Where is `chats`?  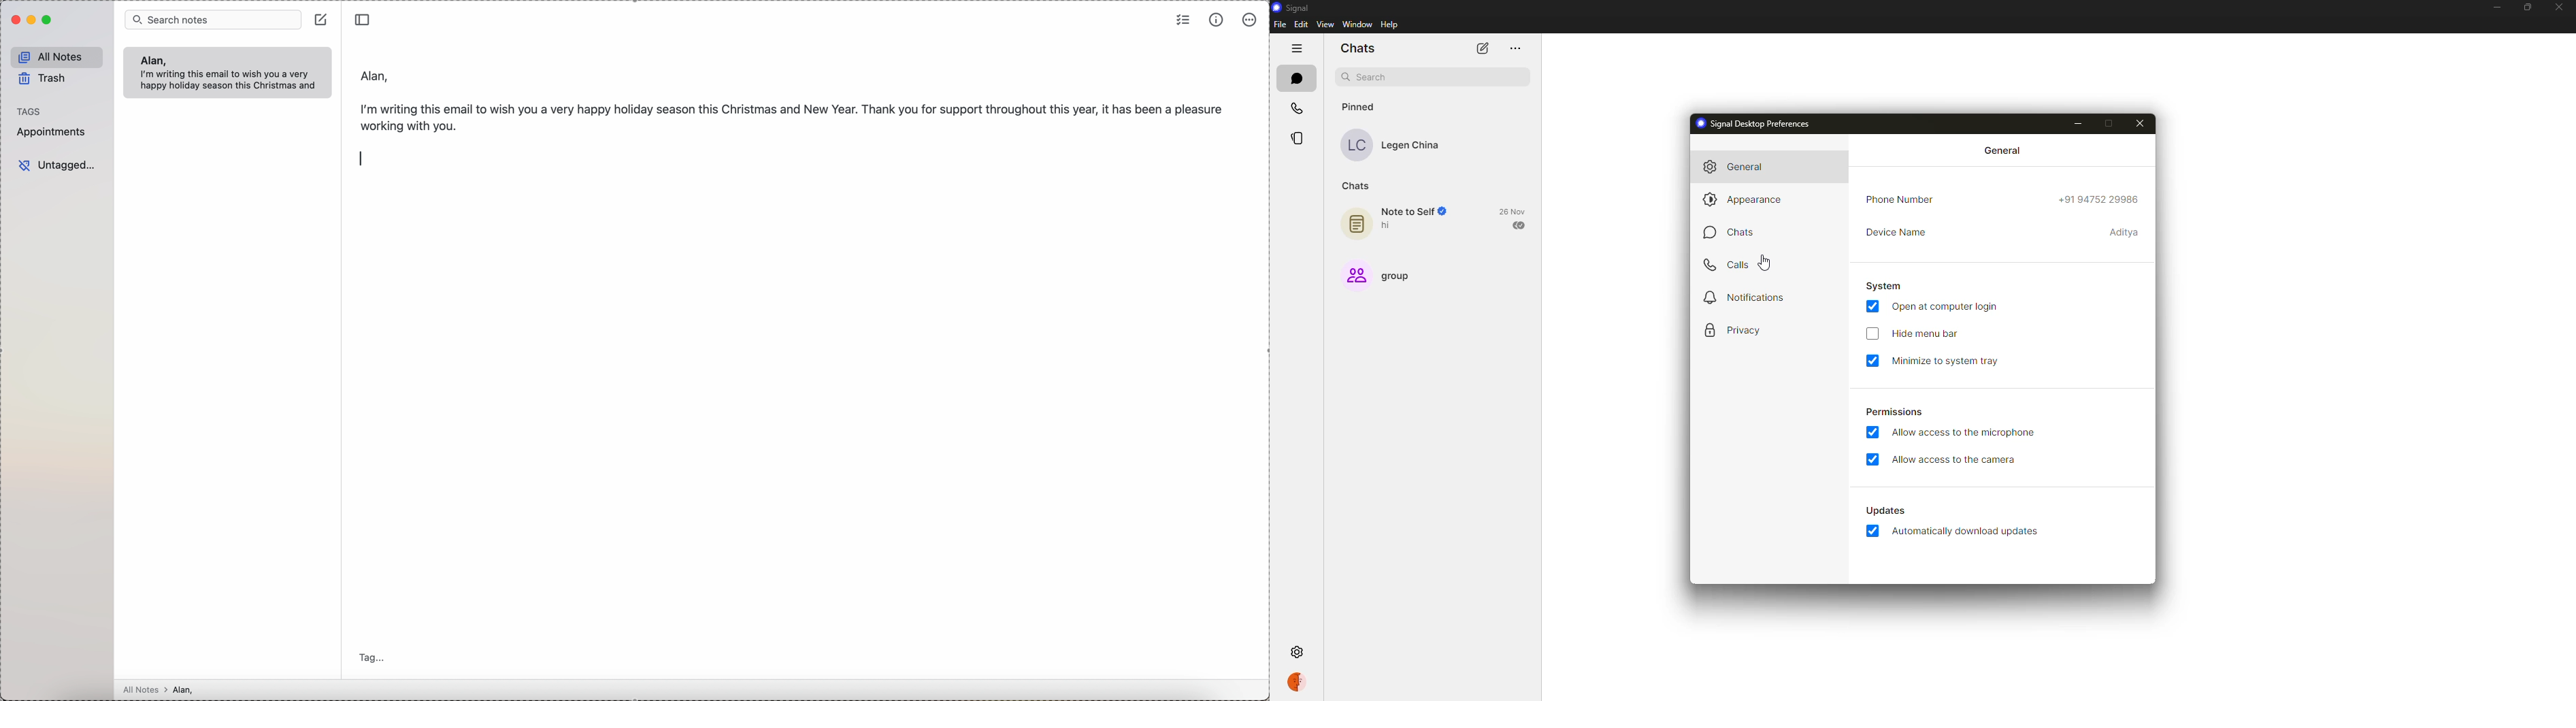 chats is located at coordinates (1361, 49).